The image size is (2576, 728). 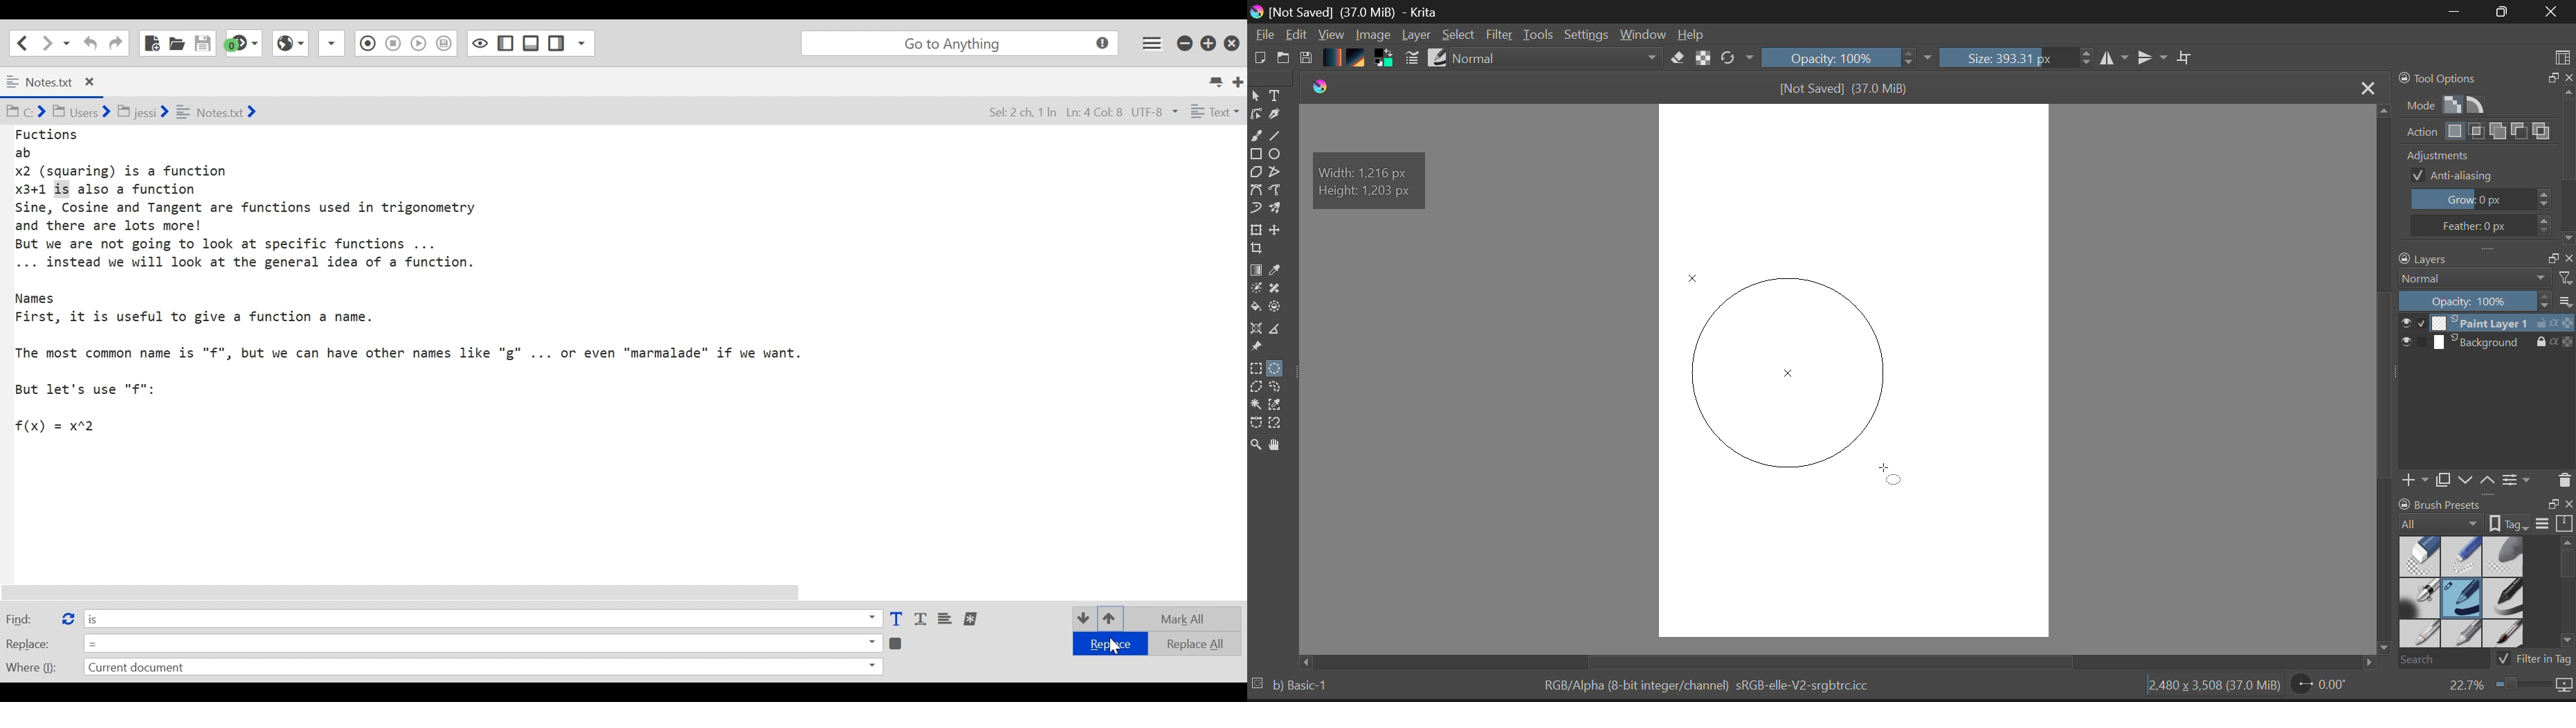 I want to click on Window, so click(x=1642, y=34).